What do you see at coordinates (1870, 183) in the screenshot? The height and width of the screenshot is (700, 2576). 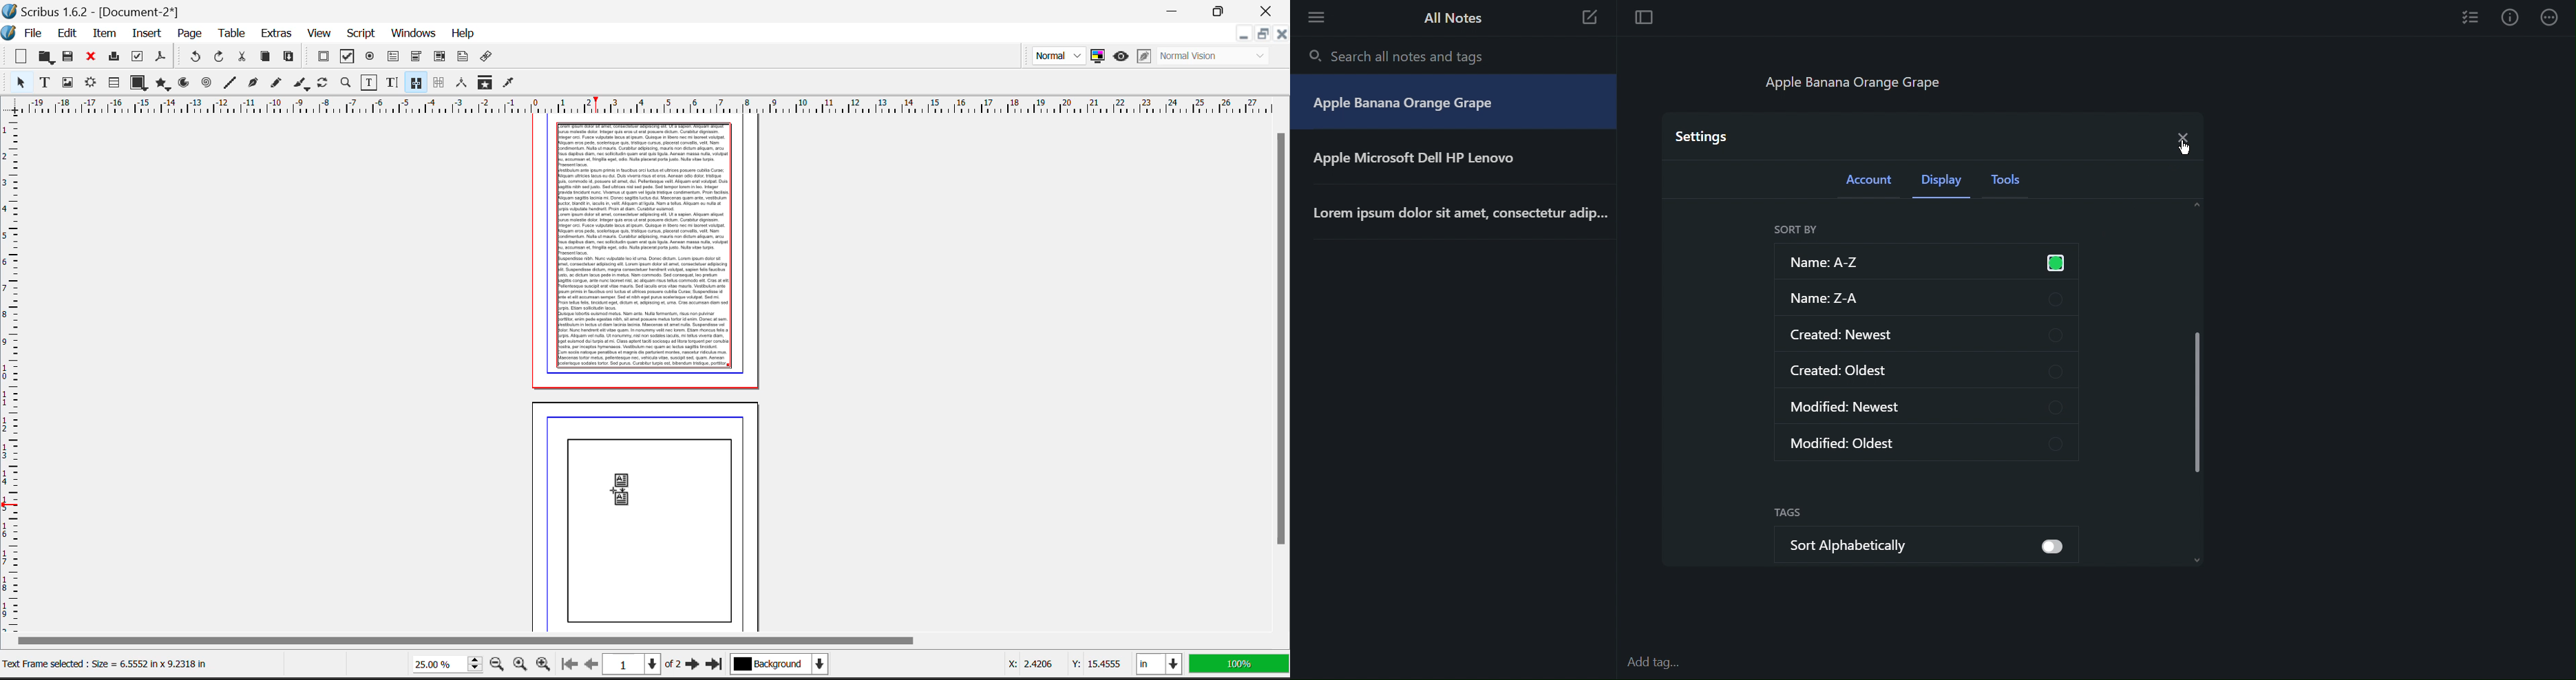 I see `Account` at bounding box center [1870, 183].